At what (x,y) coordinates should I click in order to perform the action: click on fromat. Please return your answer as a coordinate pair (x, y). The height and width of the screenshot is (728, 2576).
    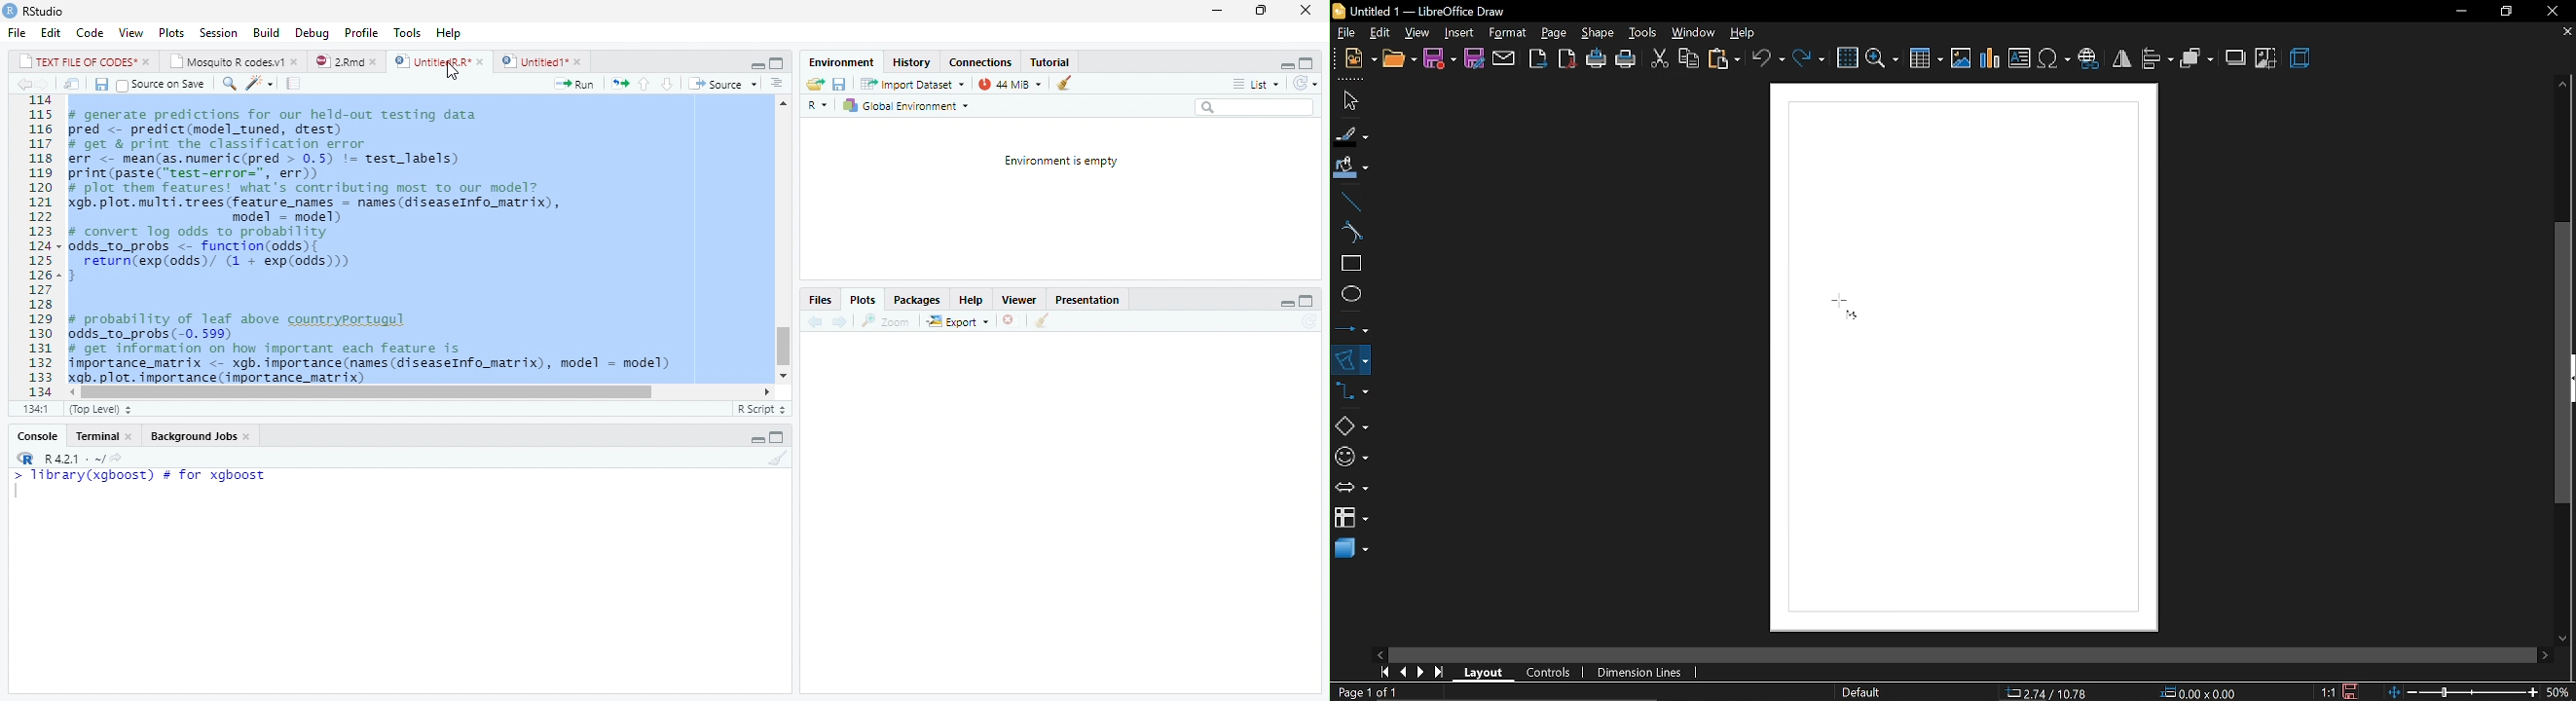
    Looking at the image, I should click on (1507, 33).